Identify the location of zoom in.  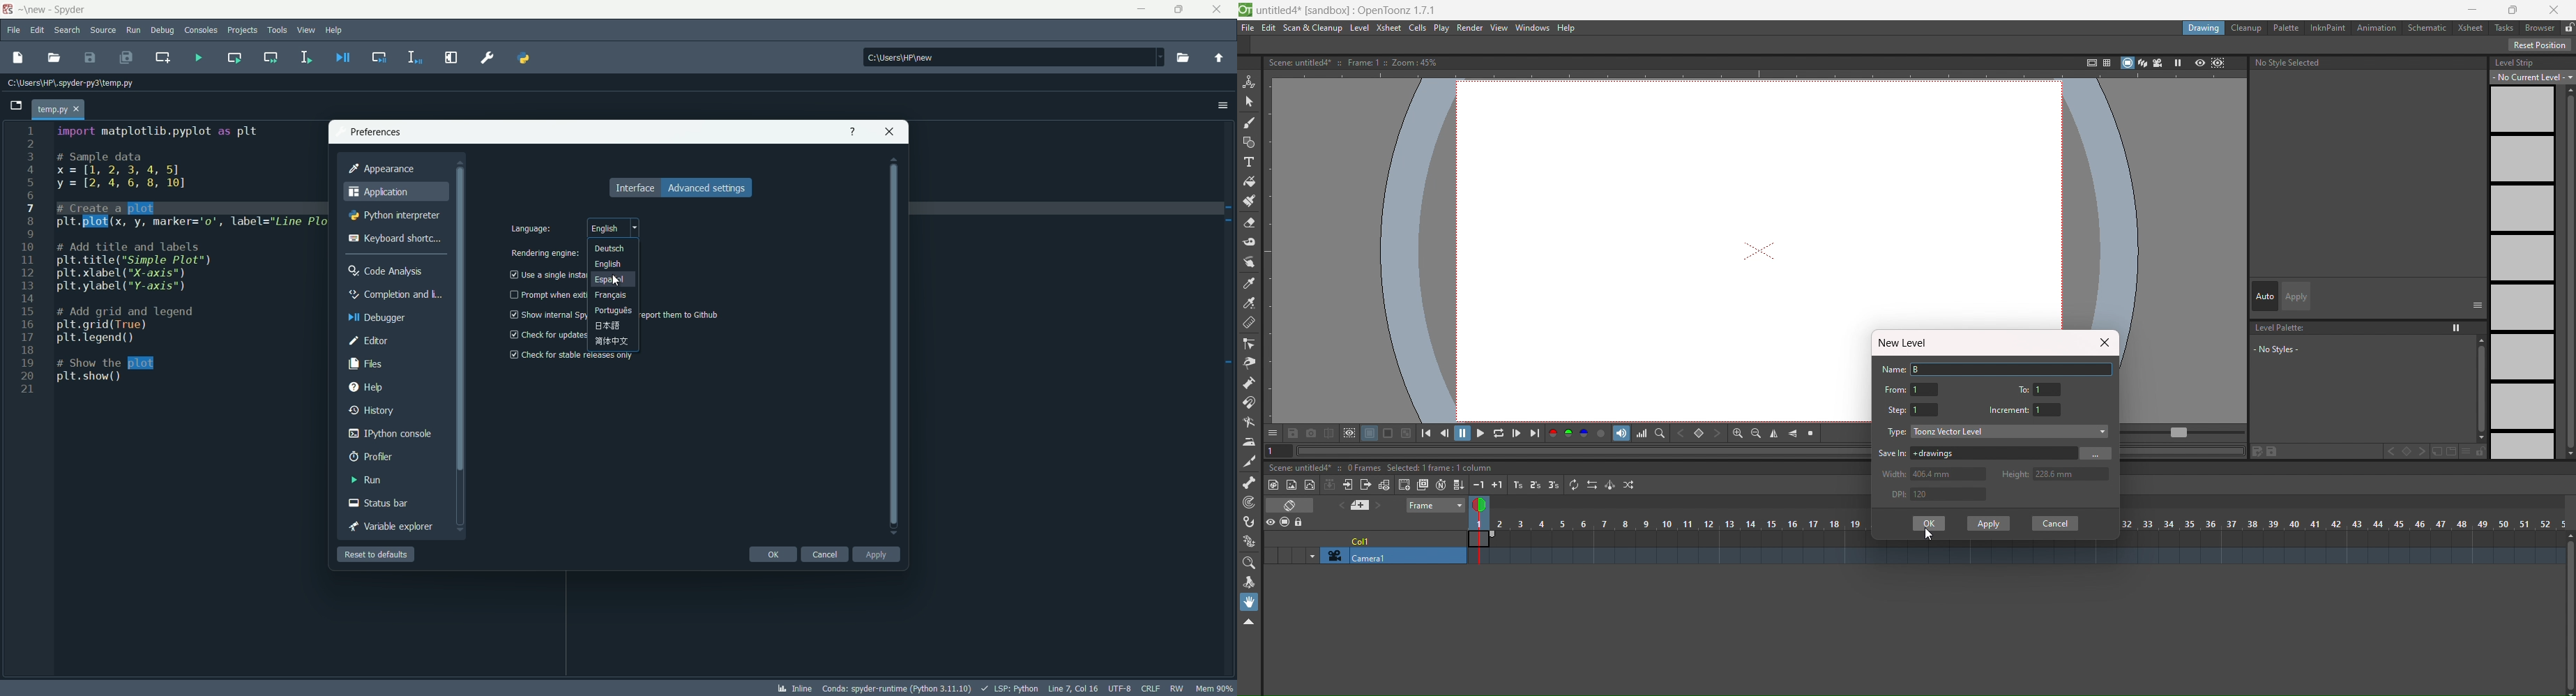
(1737, 433).